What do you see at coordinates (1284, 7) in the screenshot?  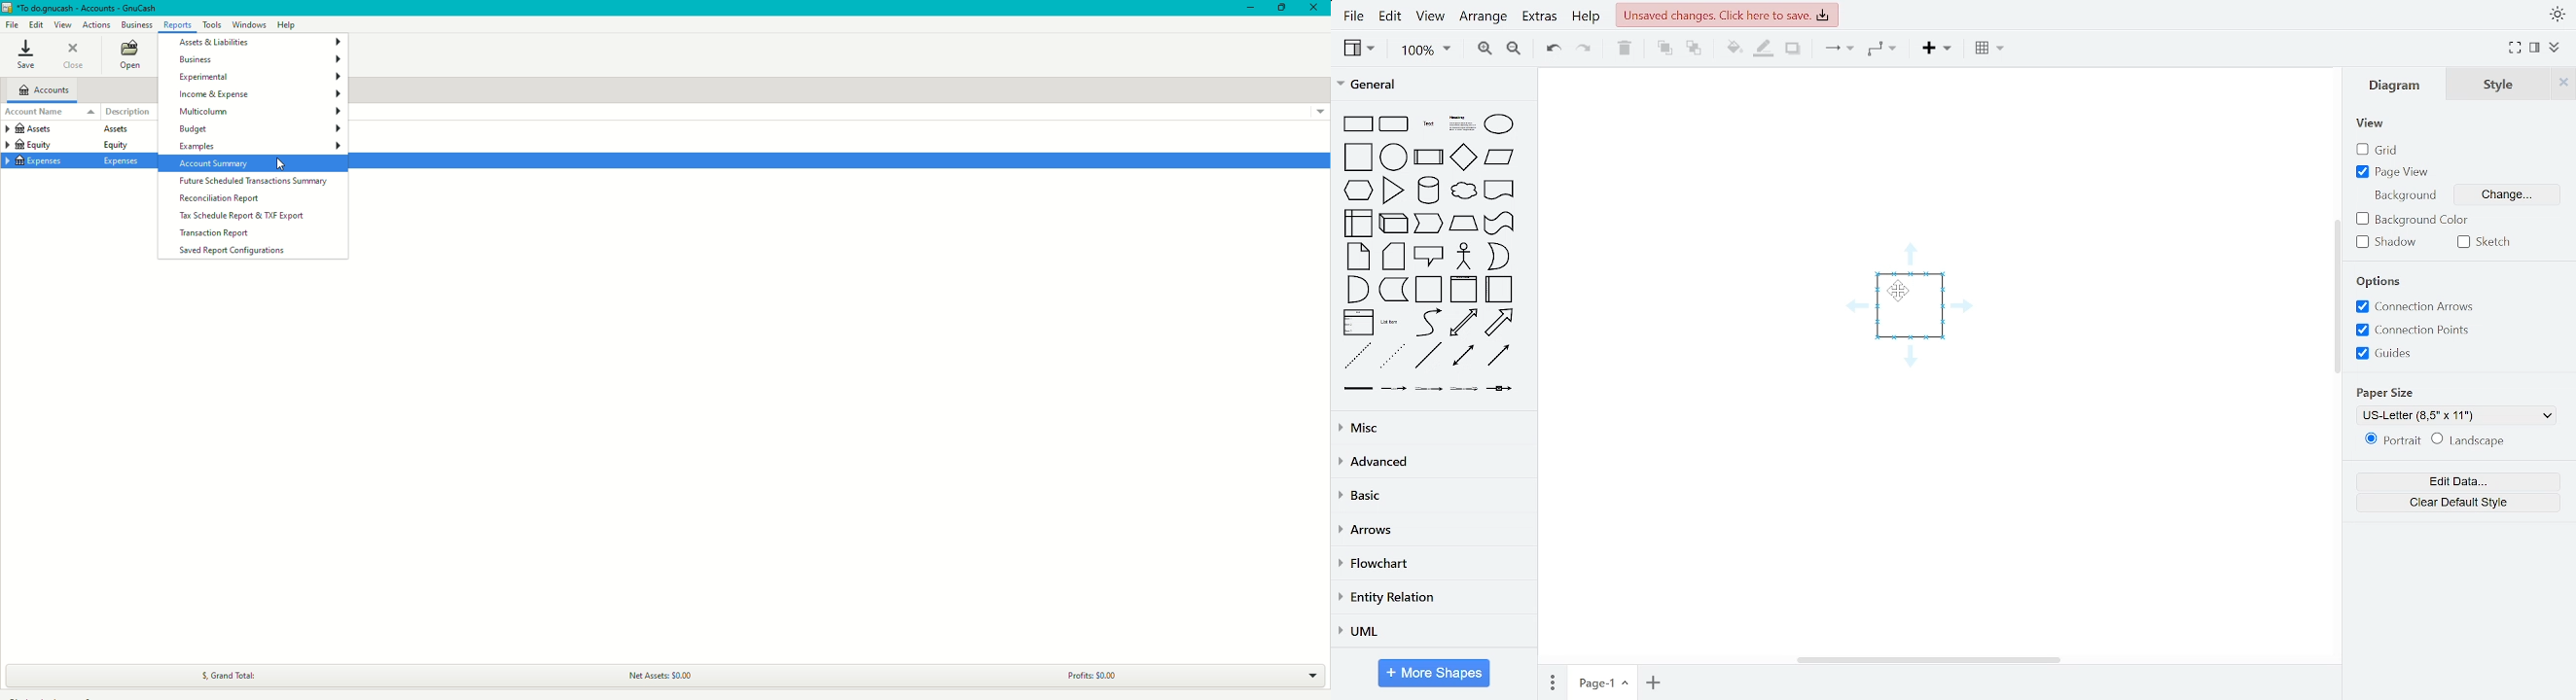 I see `Restore` at bounding box center [1284, 7].